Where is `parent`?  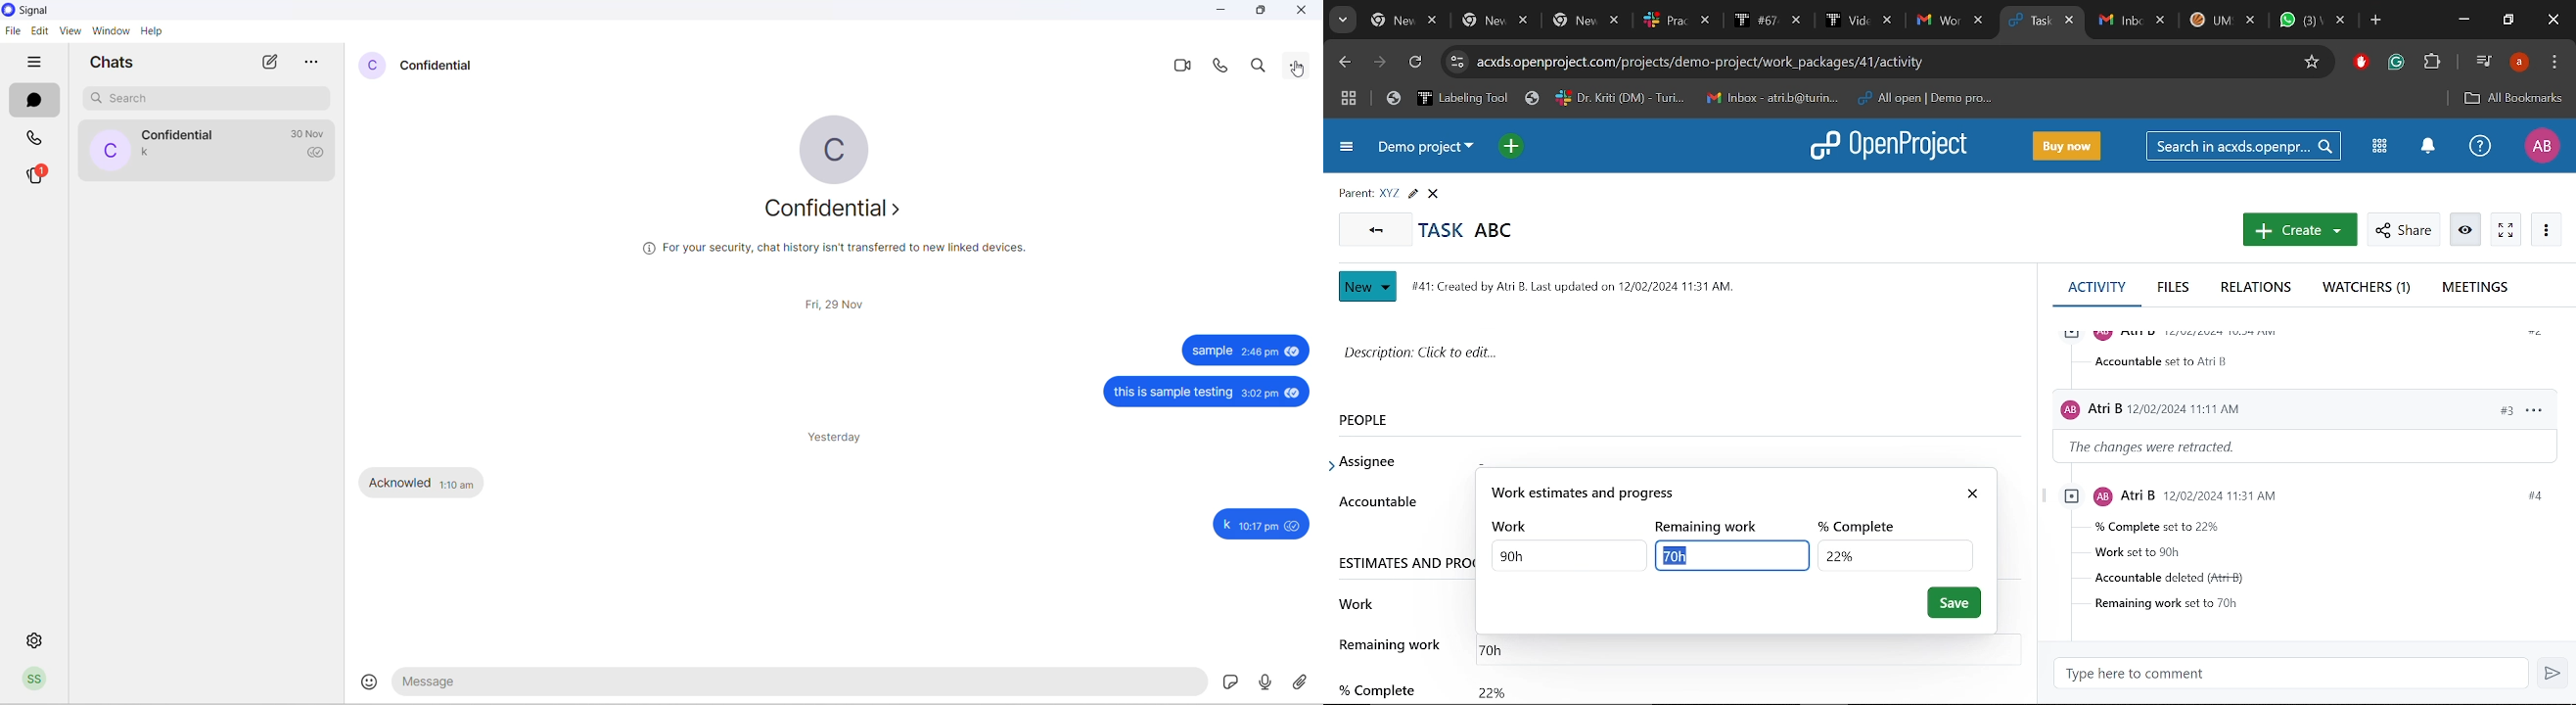 parent is located at coordinates (1352, 192).